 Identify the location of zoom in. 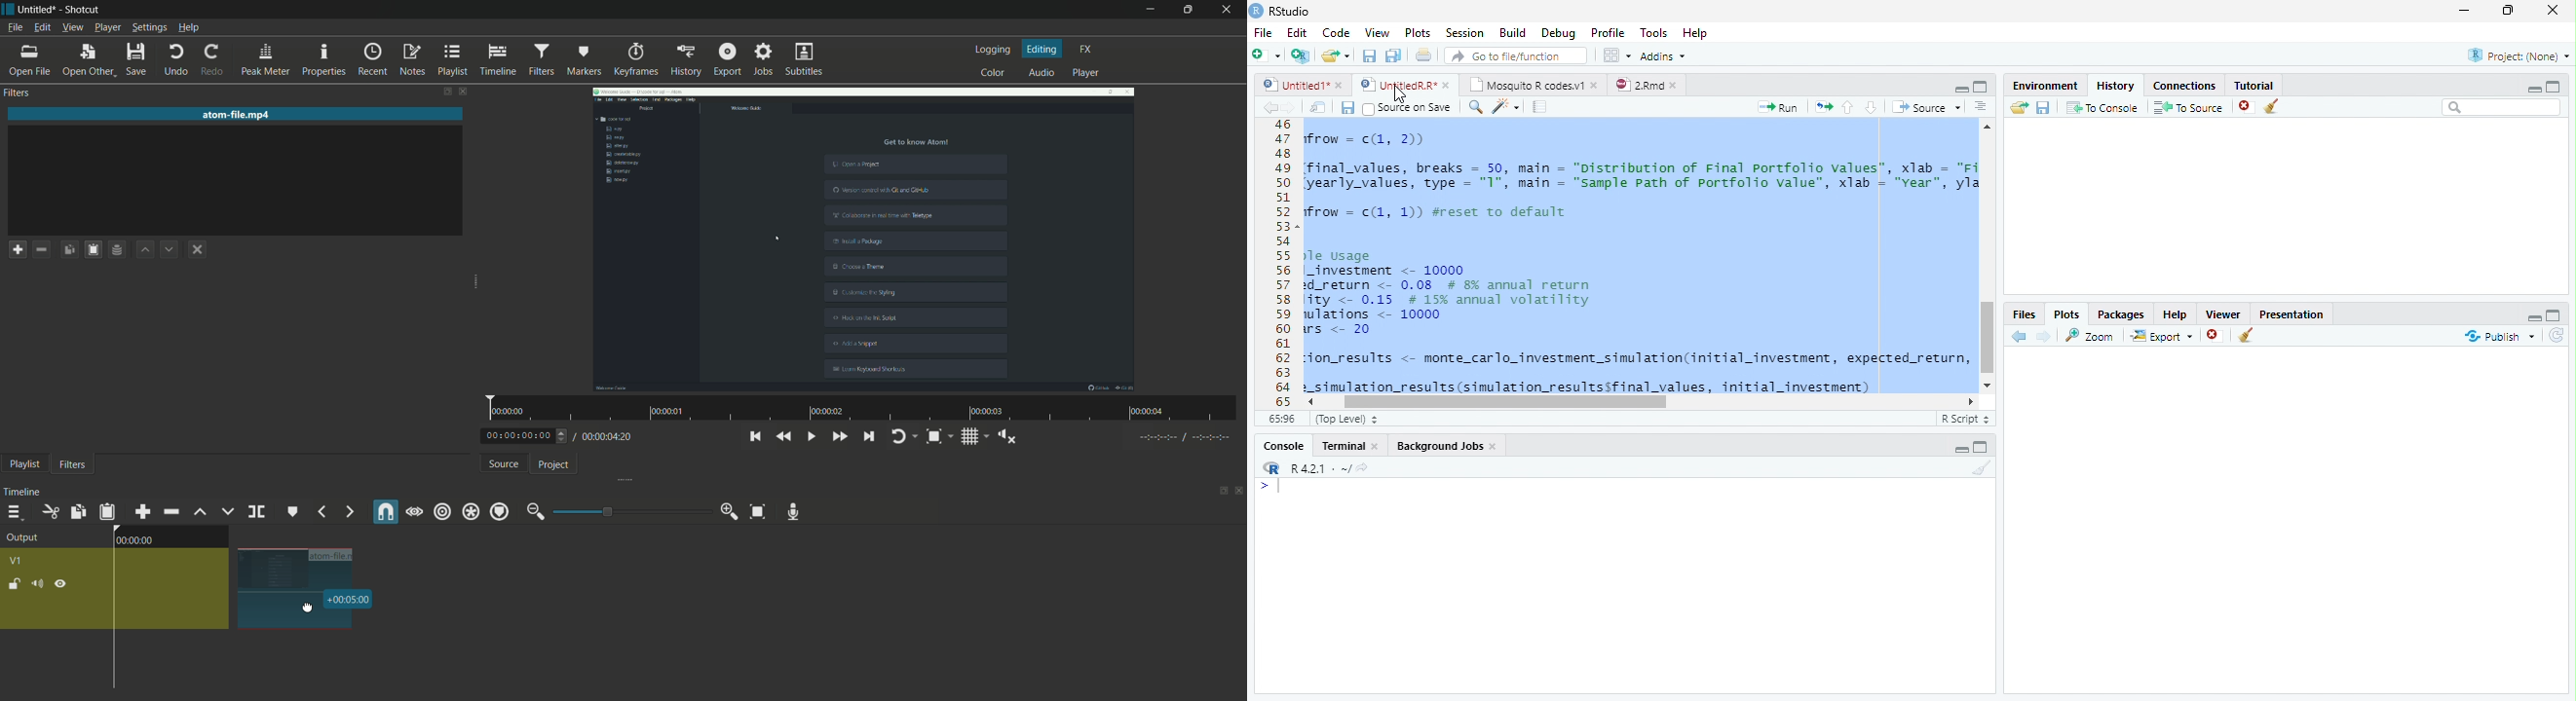
(727, 512).